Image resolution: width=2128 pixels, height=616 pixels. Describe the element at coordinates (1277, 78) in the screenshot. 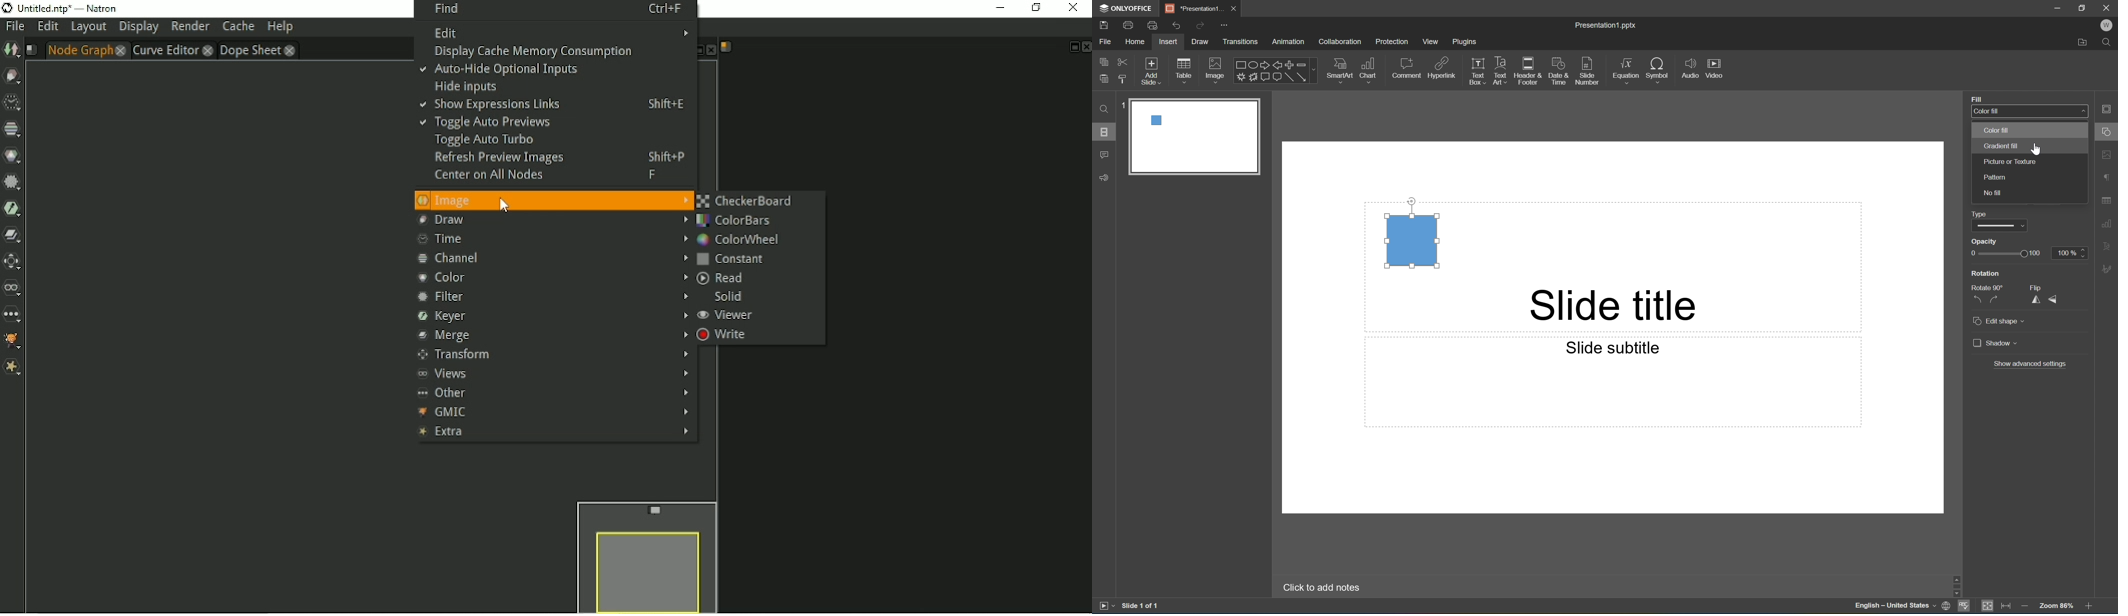

I see `` at that location.